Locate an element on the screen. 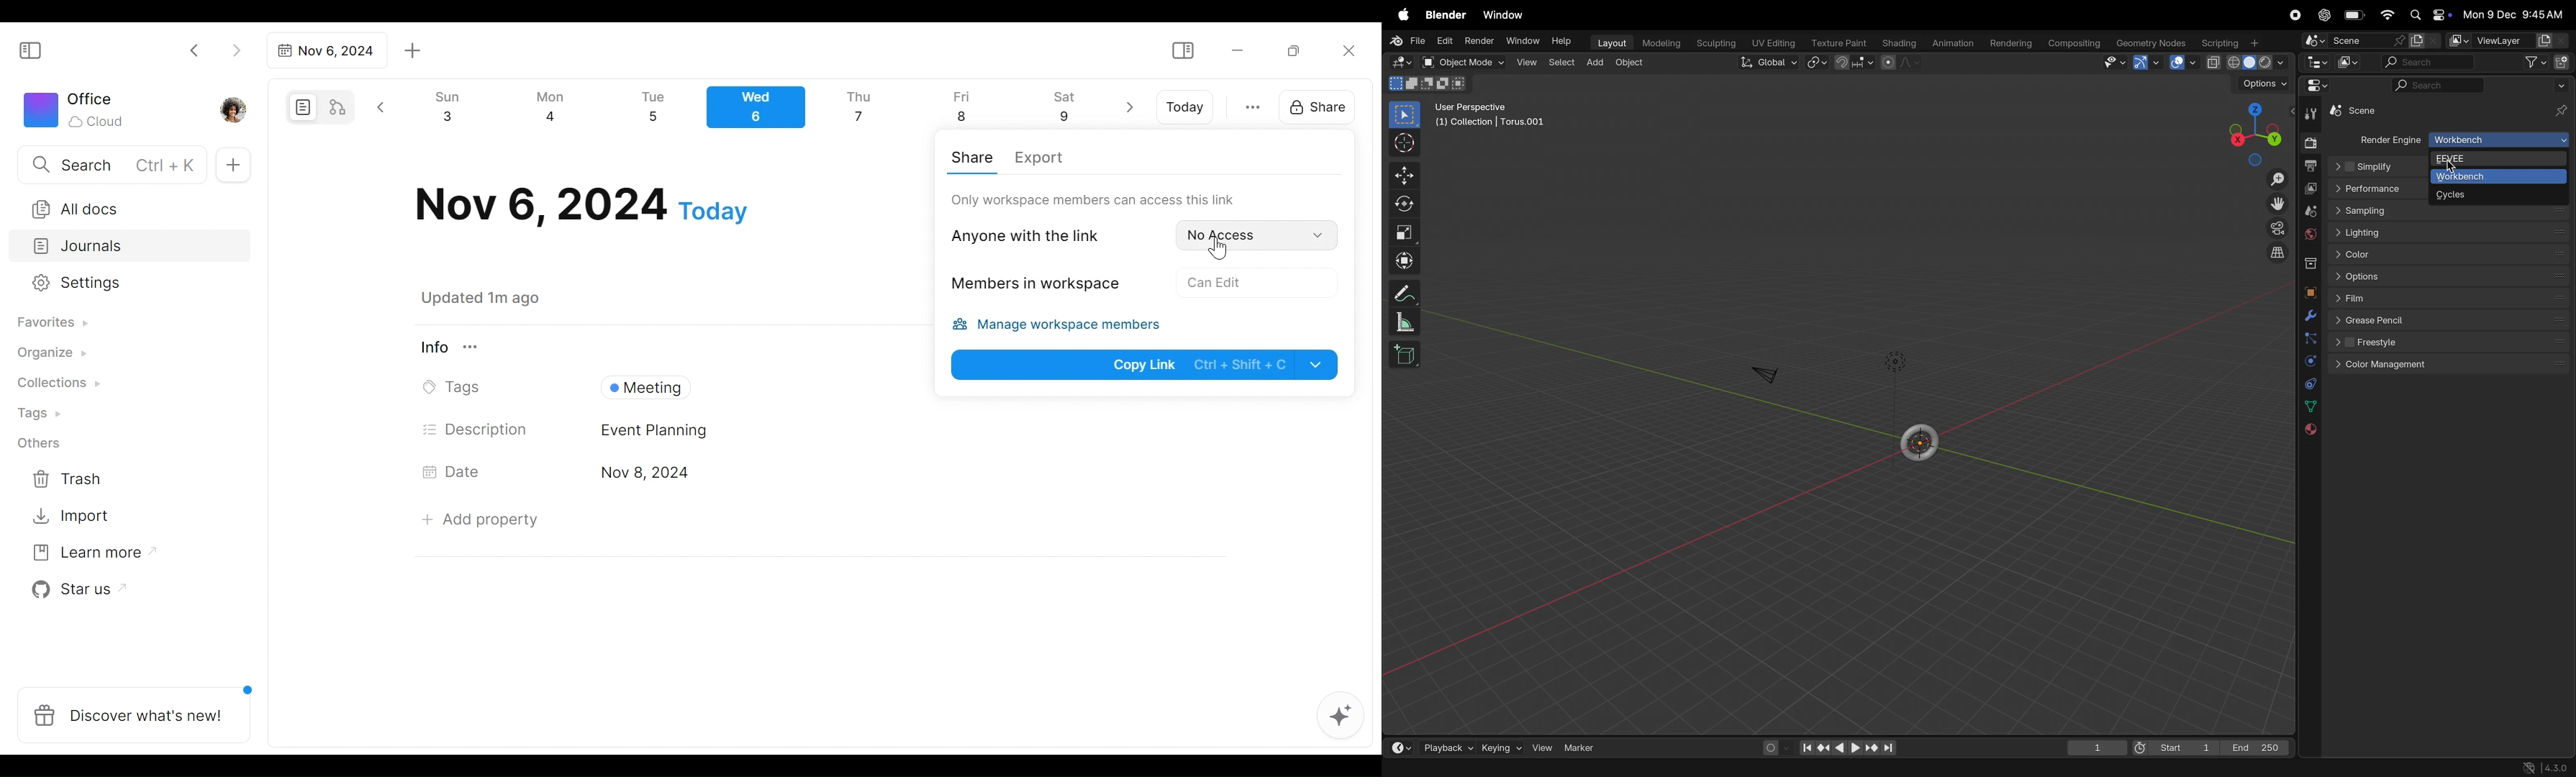  Annotate is located at coordinates (1406, 293).